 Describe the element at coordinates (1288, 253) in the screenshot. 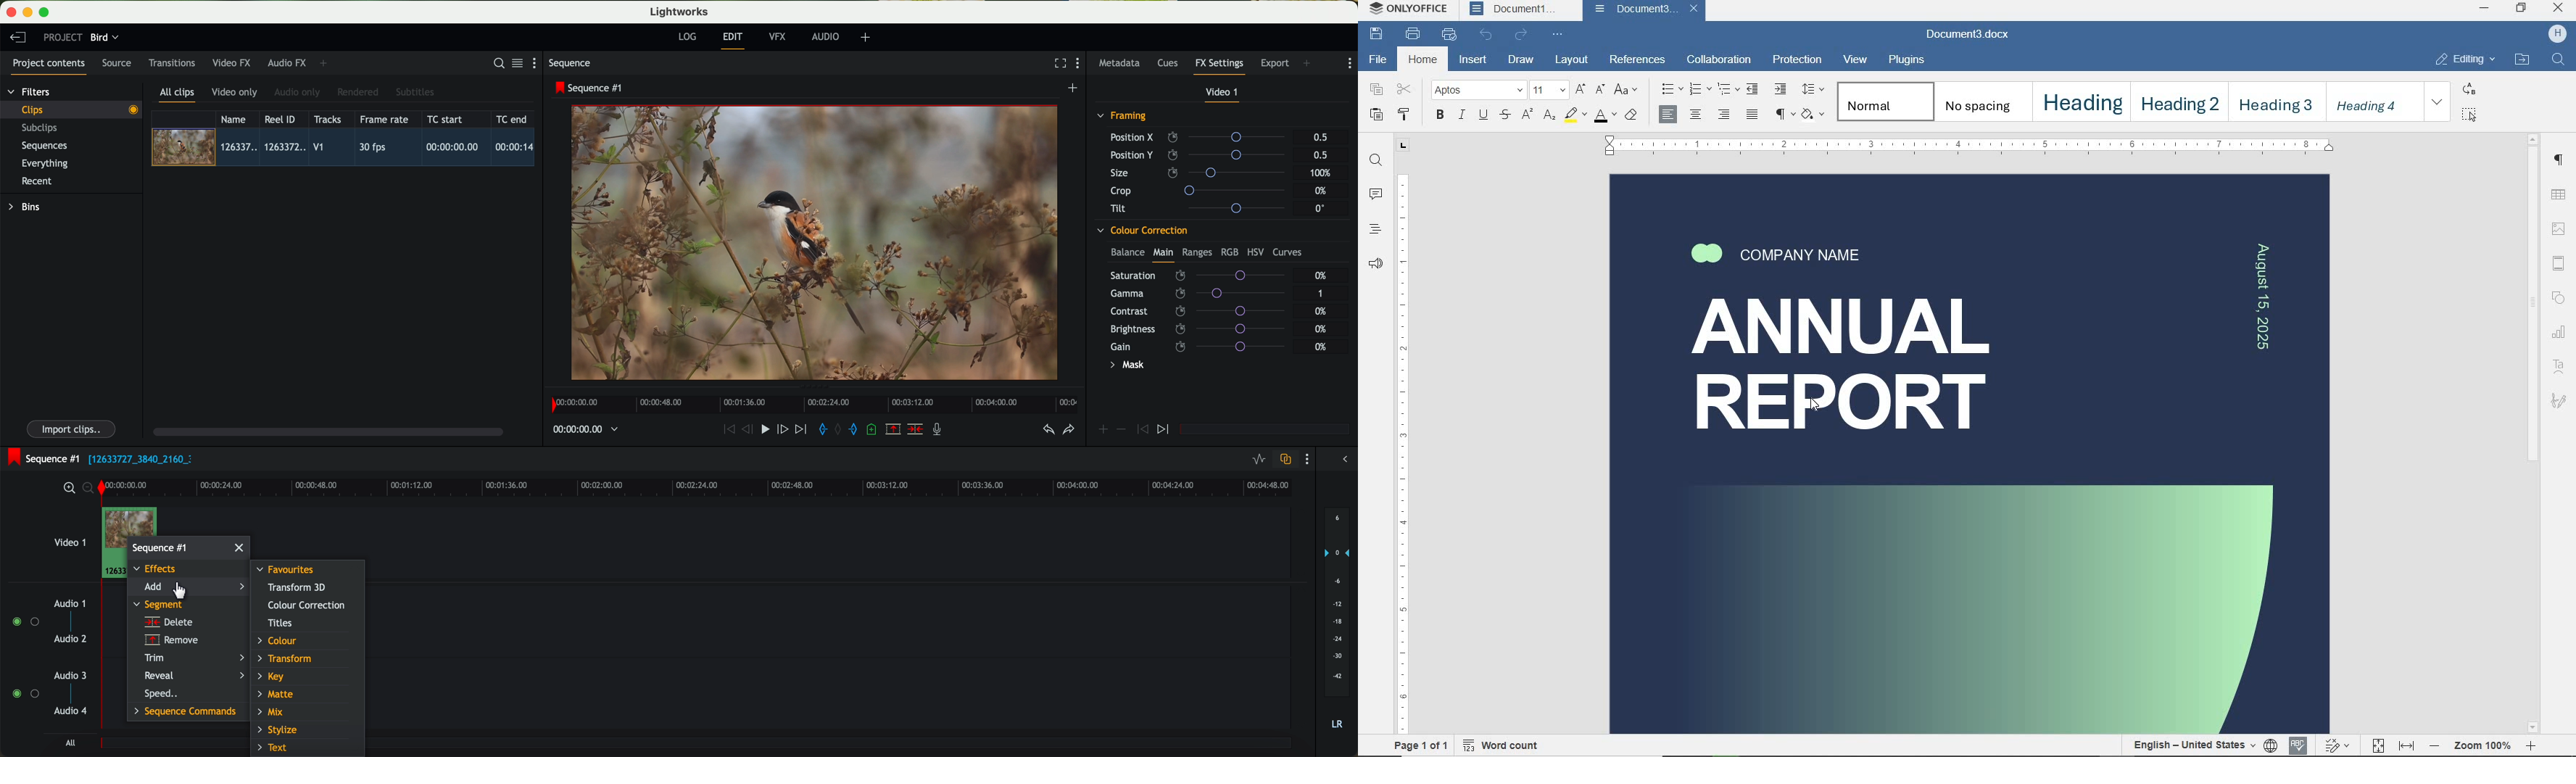

I see `curves` at that location.